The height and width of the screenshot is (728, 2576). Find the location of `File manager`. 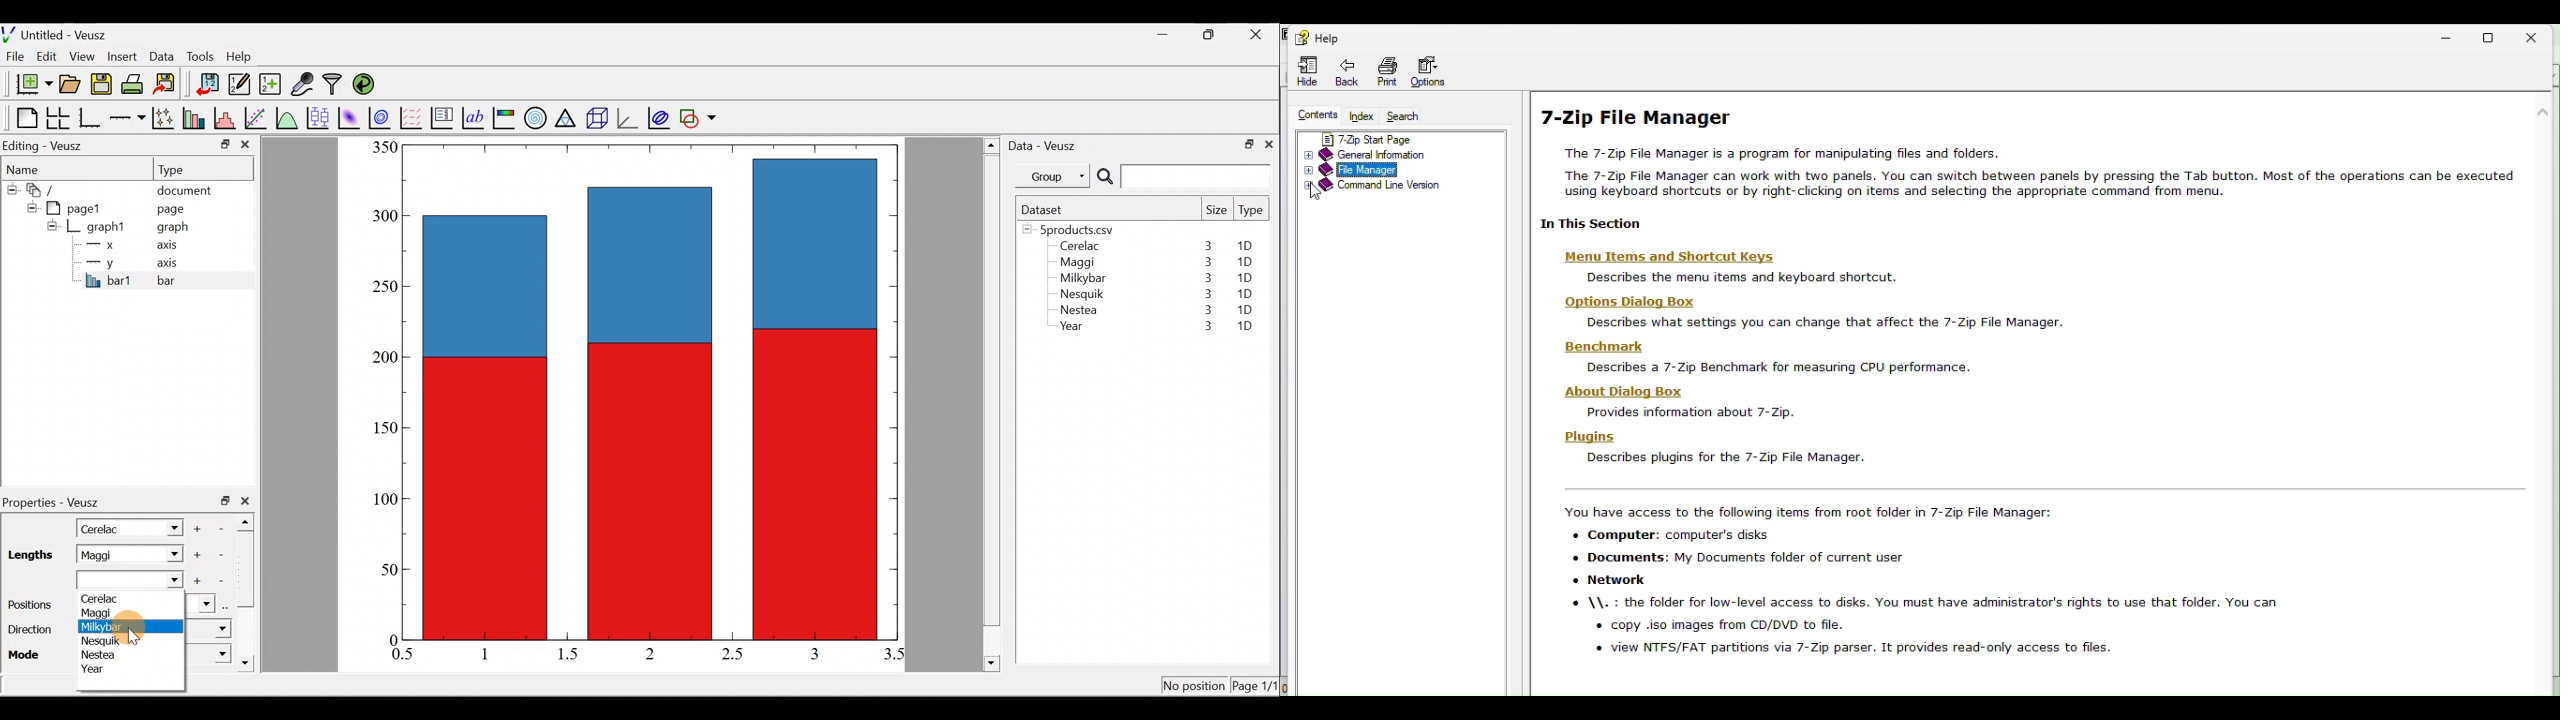

File manager is located at coordinates (1413, 170).